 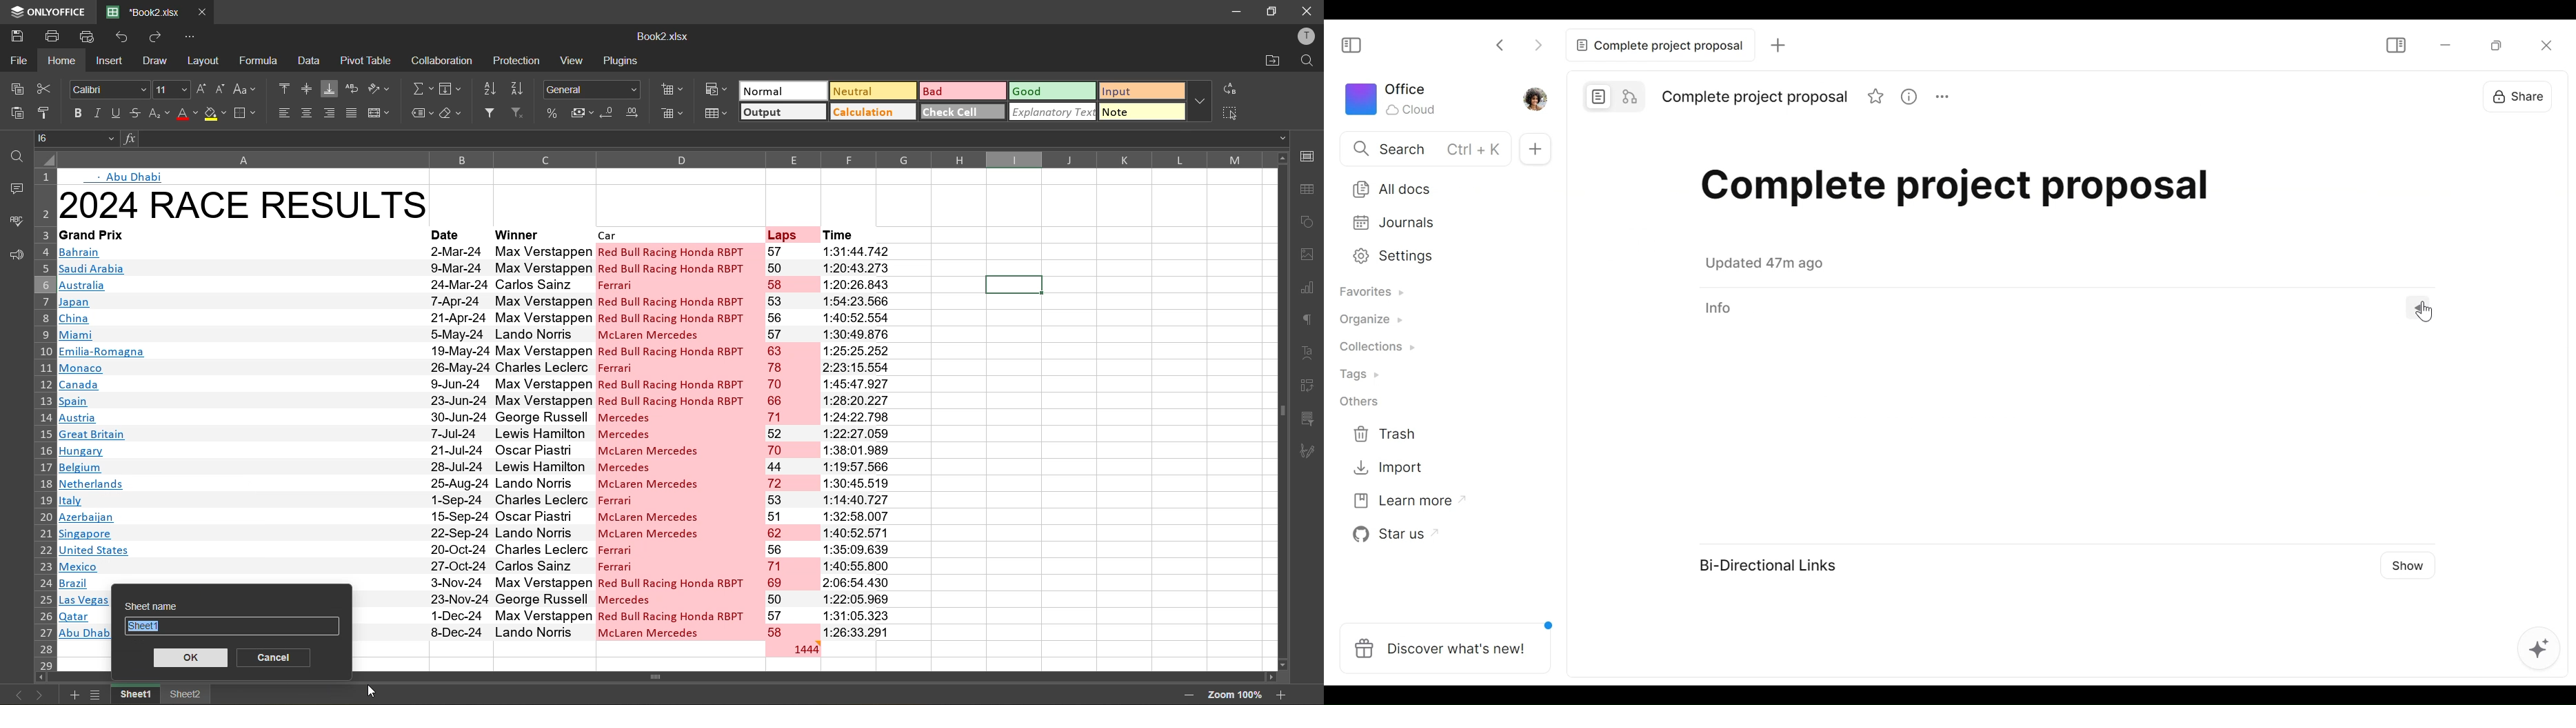 I want to click on output, so click(x=779, y=112).